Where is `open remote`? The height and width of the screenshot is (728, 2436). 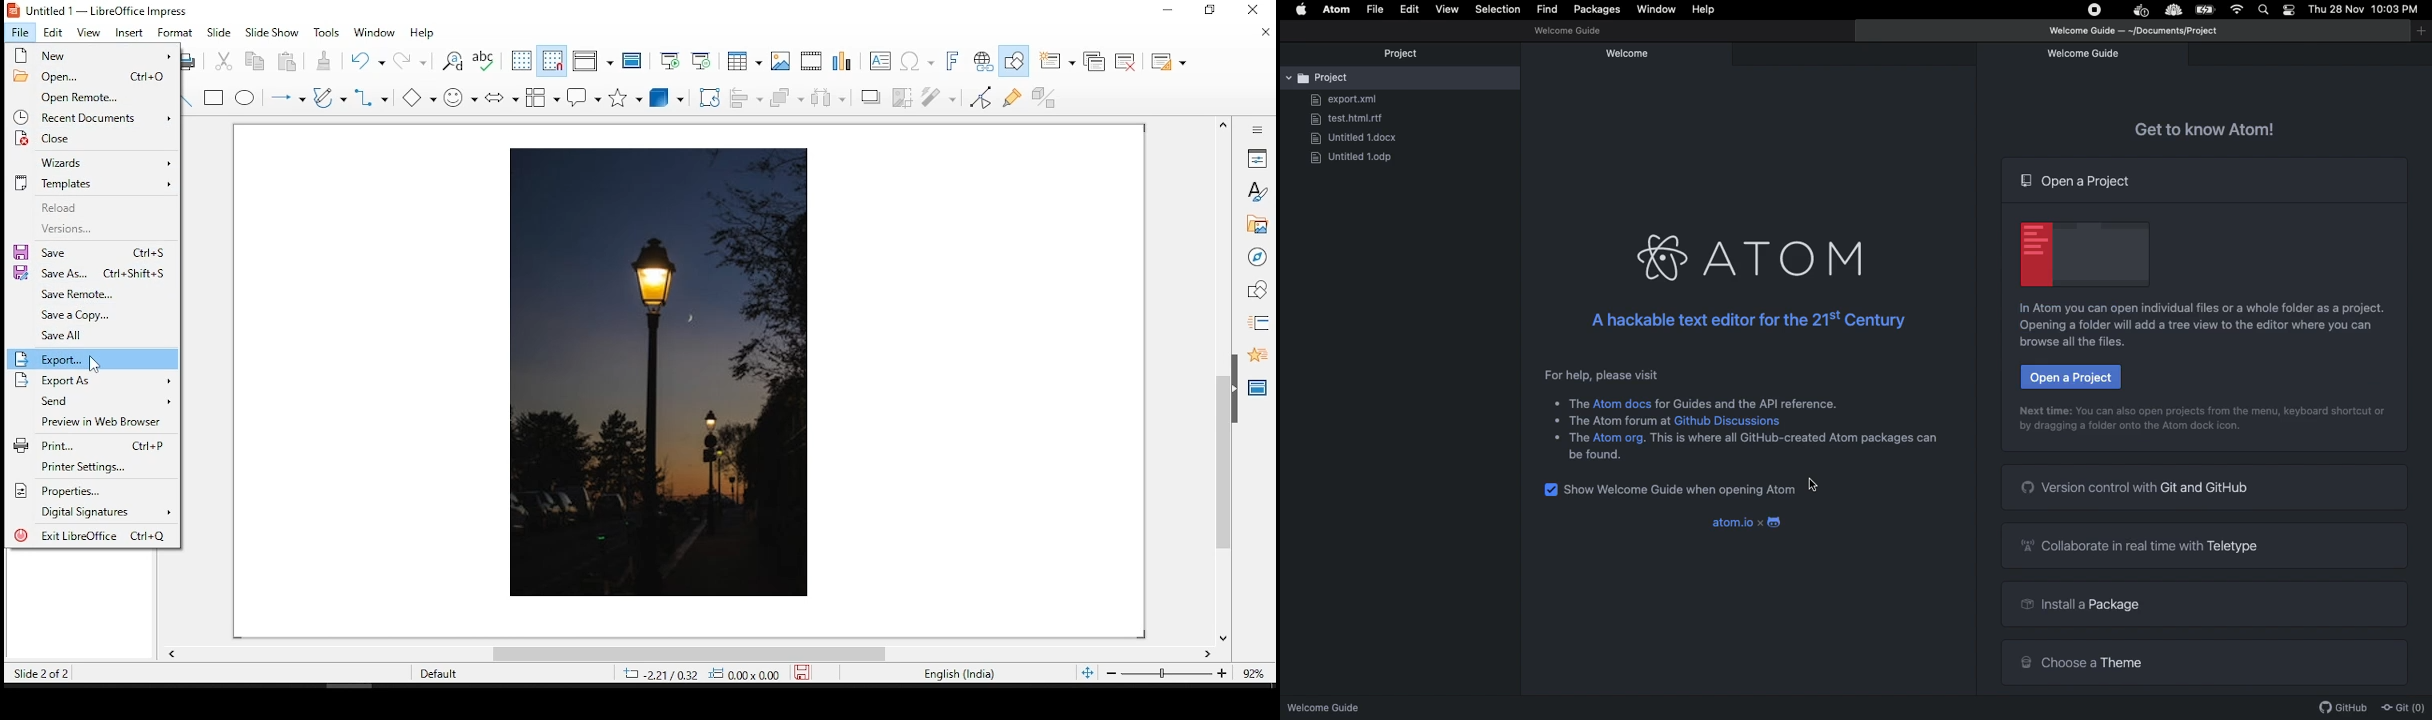
open remote is located at coordinates (92, 95).